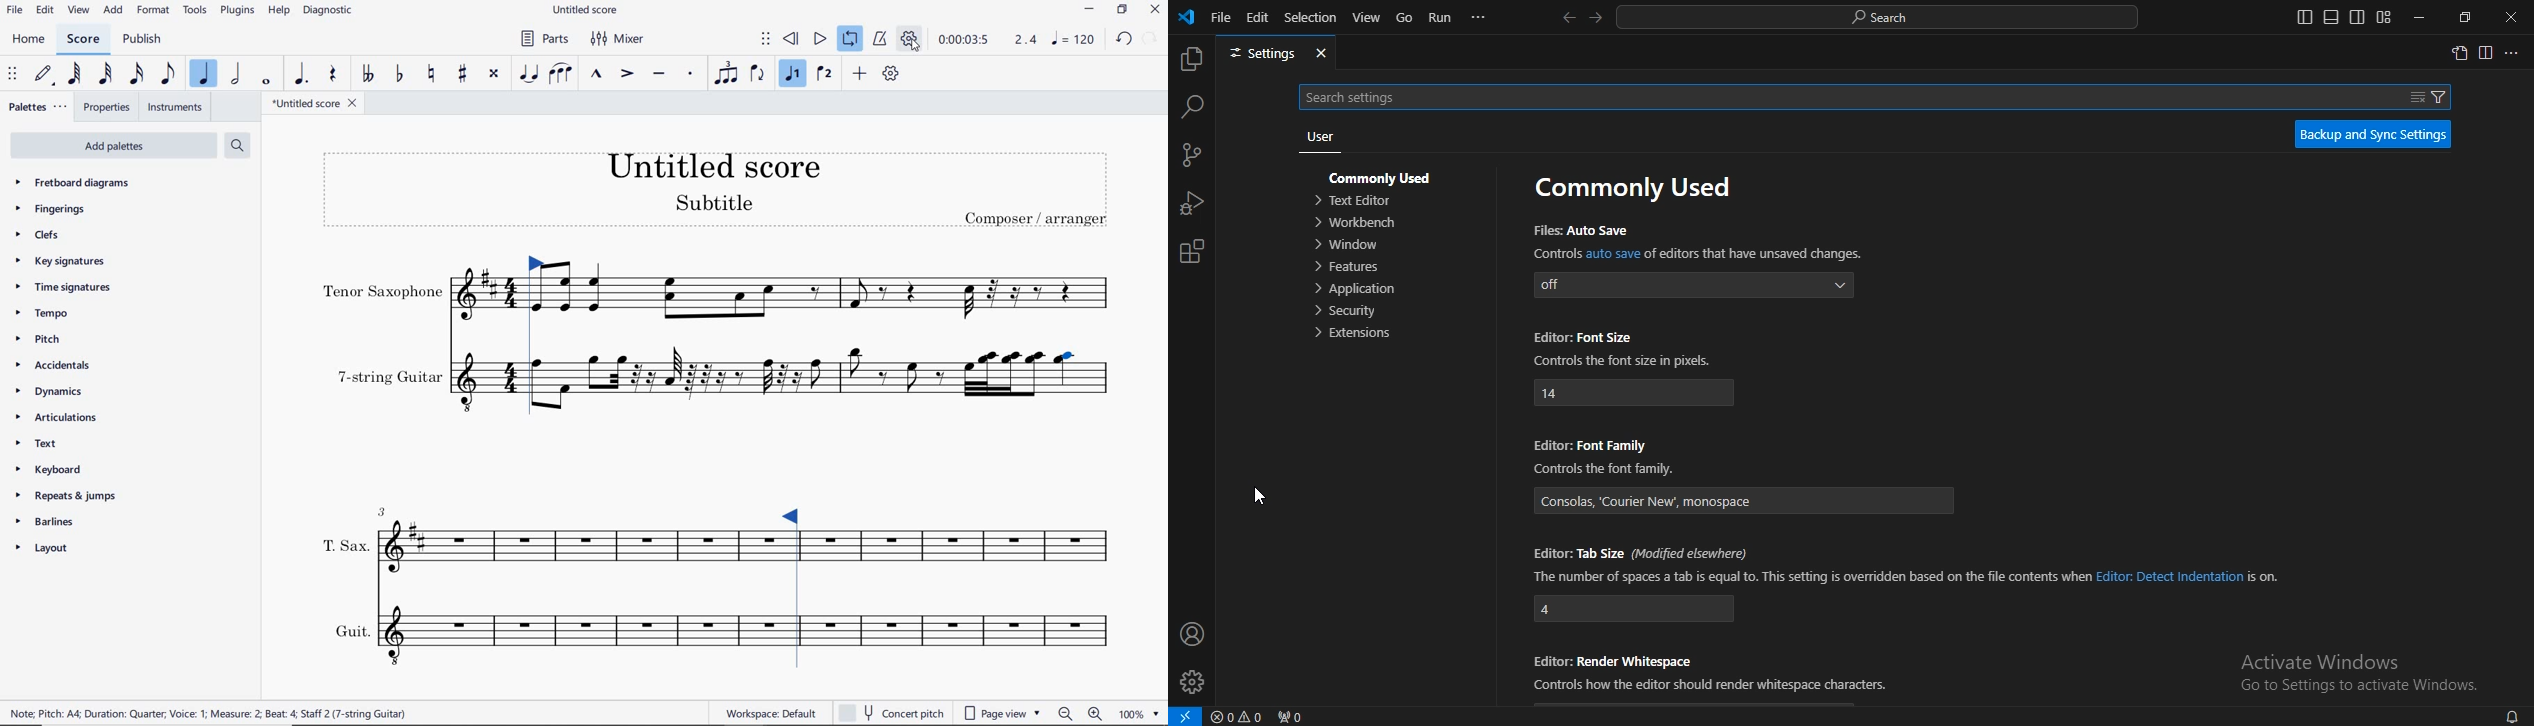  I want to click on score description, so click(213, 712).